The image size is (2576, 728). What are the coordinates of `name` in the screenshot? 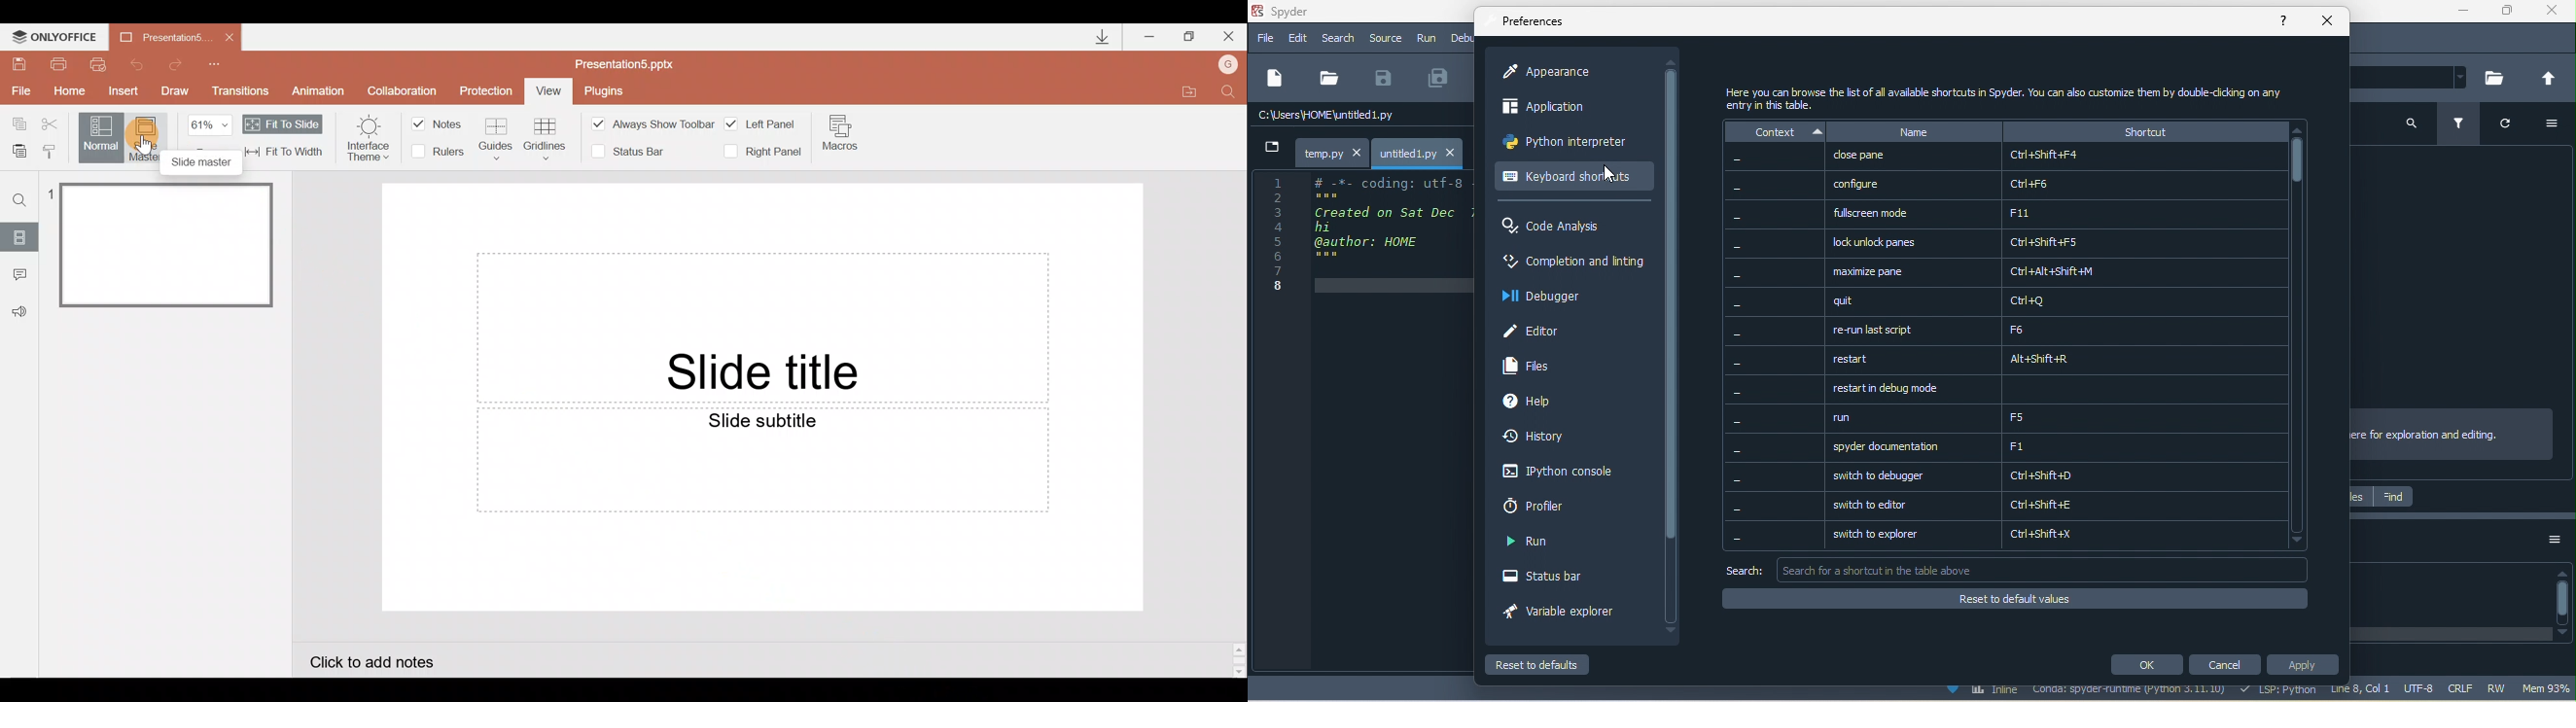 It's located at (1918, 130).